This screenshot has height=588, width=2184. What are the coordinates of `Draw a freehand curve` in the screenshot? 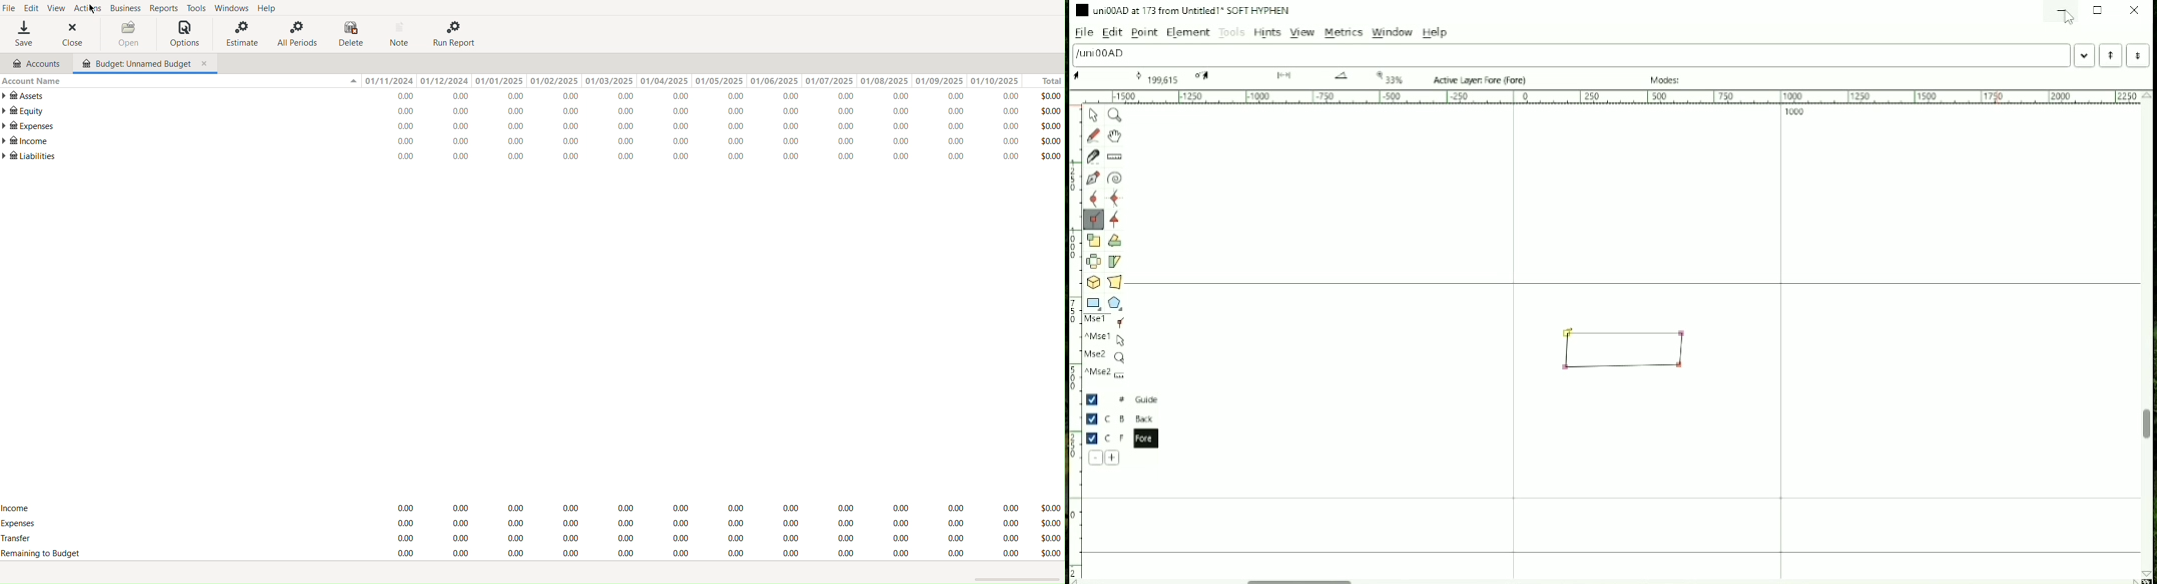 It's located at (1093, 135).